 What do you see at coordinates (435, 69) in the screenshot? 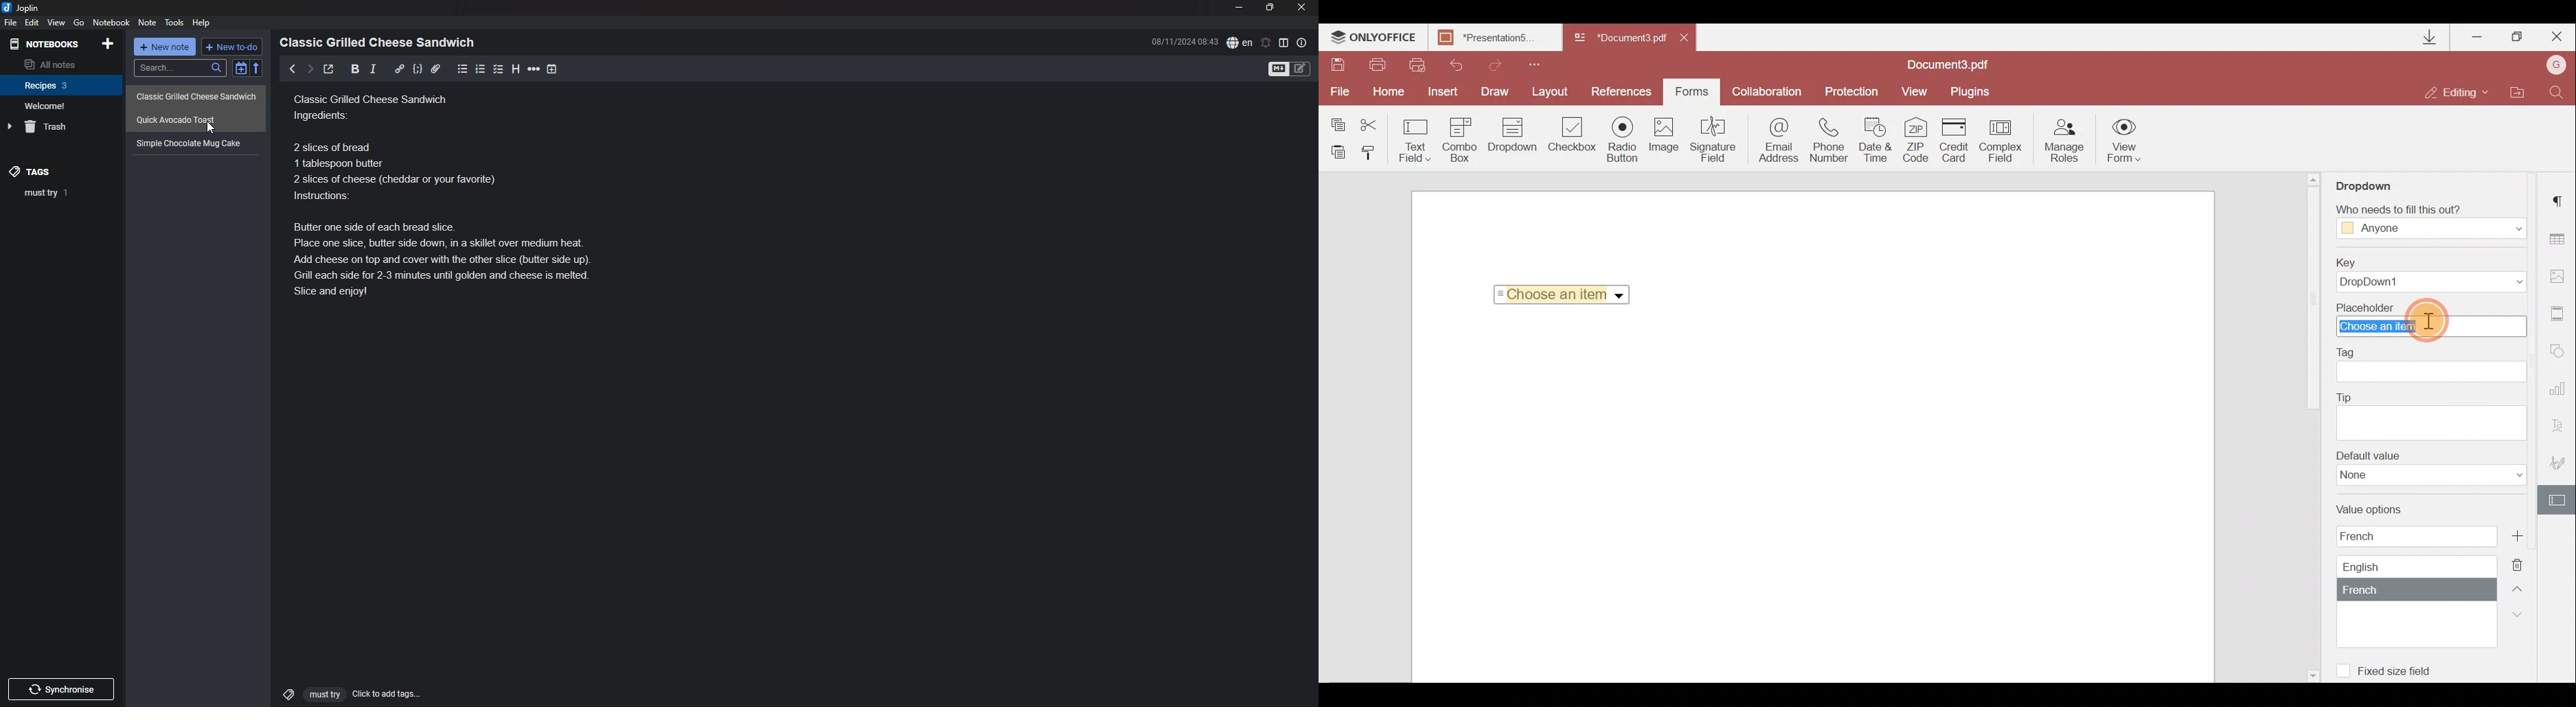
I see `attachment` at bounding box center [435, 69].